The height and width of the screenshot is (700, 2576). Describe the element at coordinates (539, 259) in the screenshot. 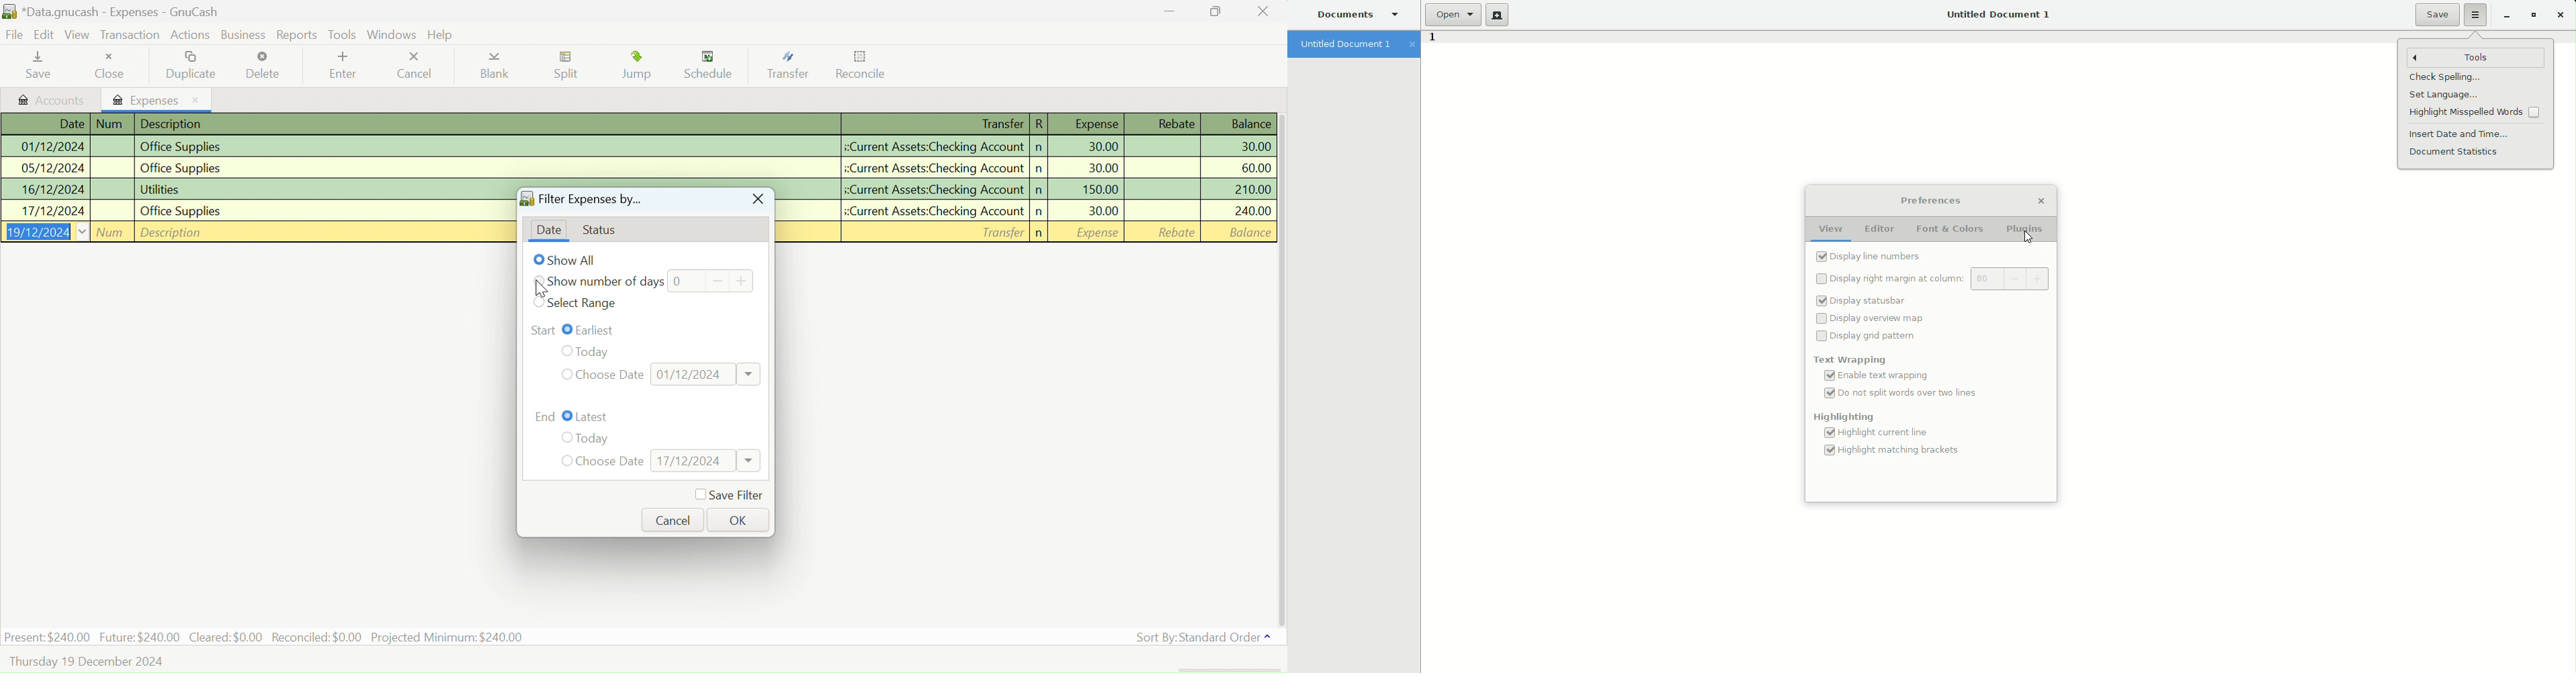

I see `Checkbox` at that location.